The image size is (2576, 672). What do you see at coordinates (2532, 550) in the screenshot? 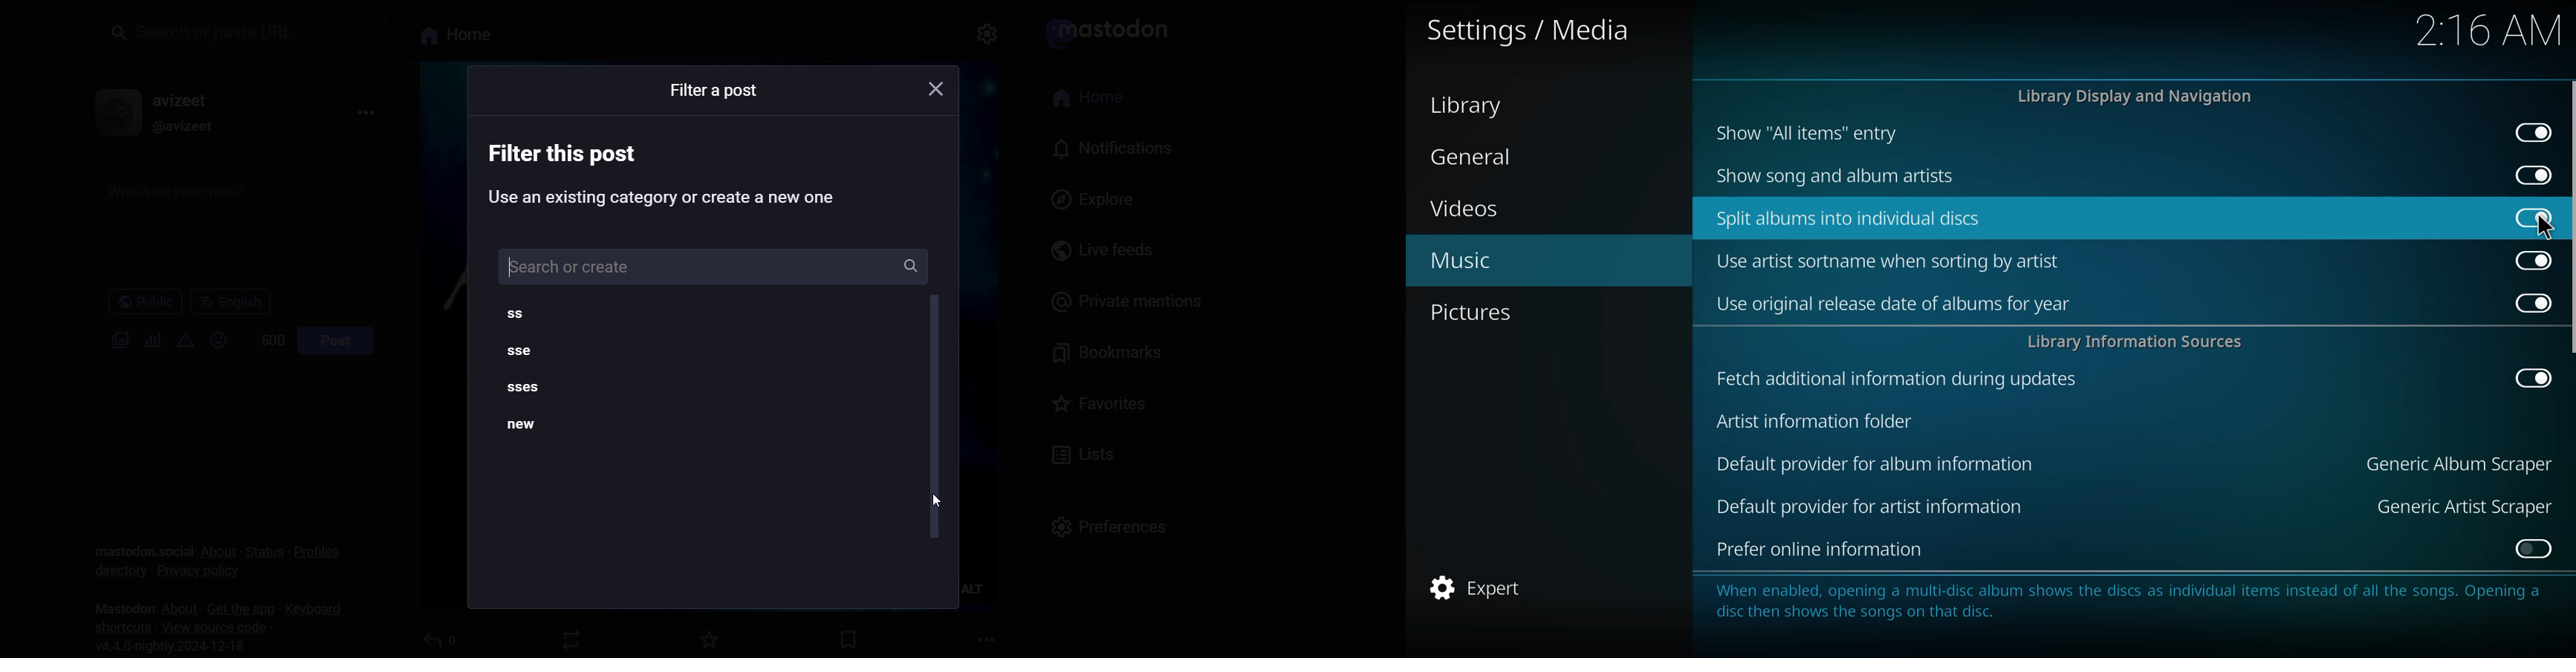
I see `enabled` at bounding box center [2532, 550].